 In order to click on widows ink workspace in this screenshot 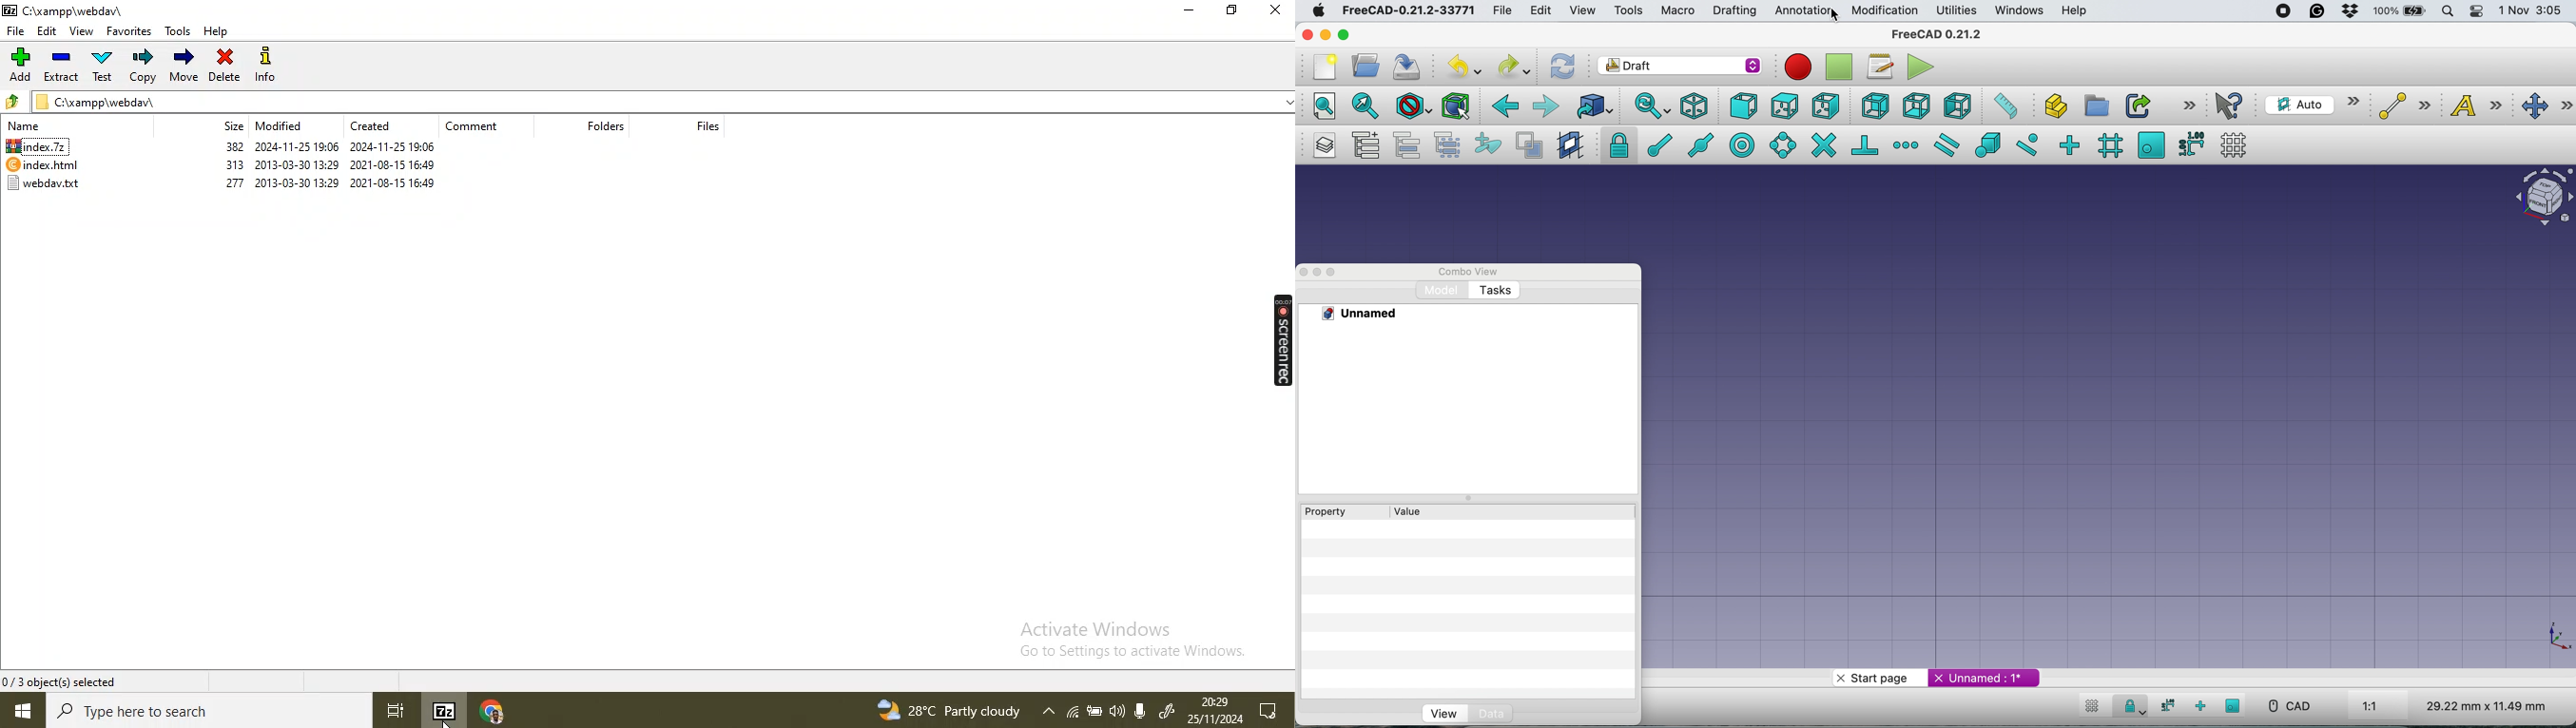, I will do `click(1168, 713)`.